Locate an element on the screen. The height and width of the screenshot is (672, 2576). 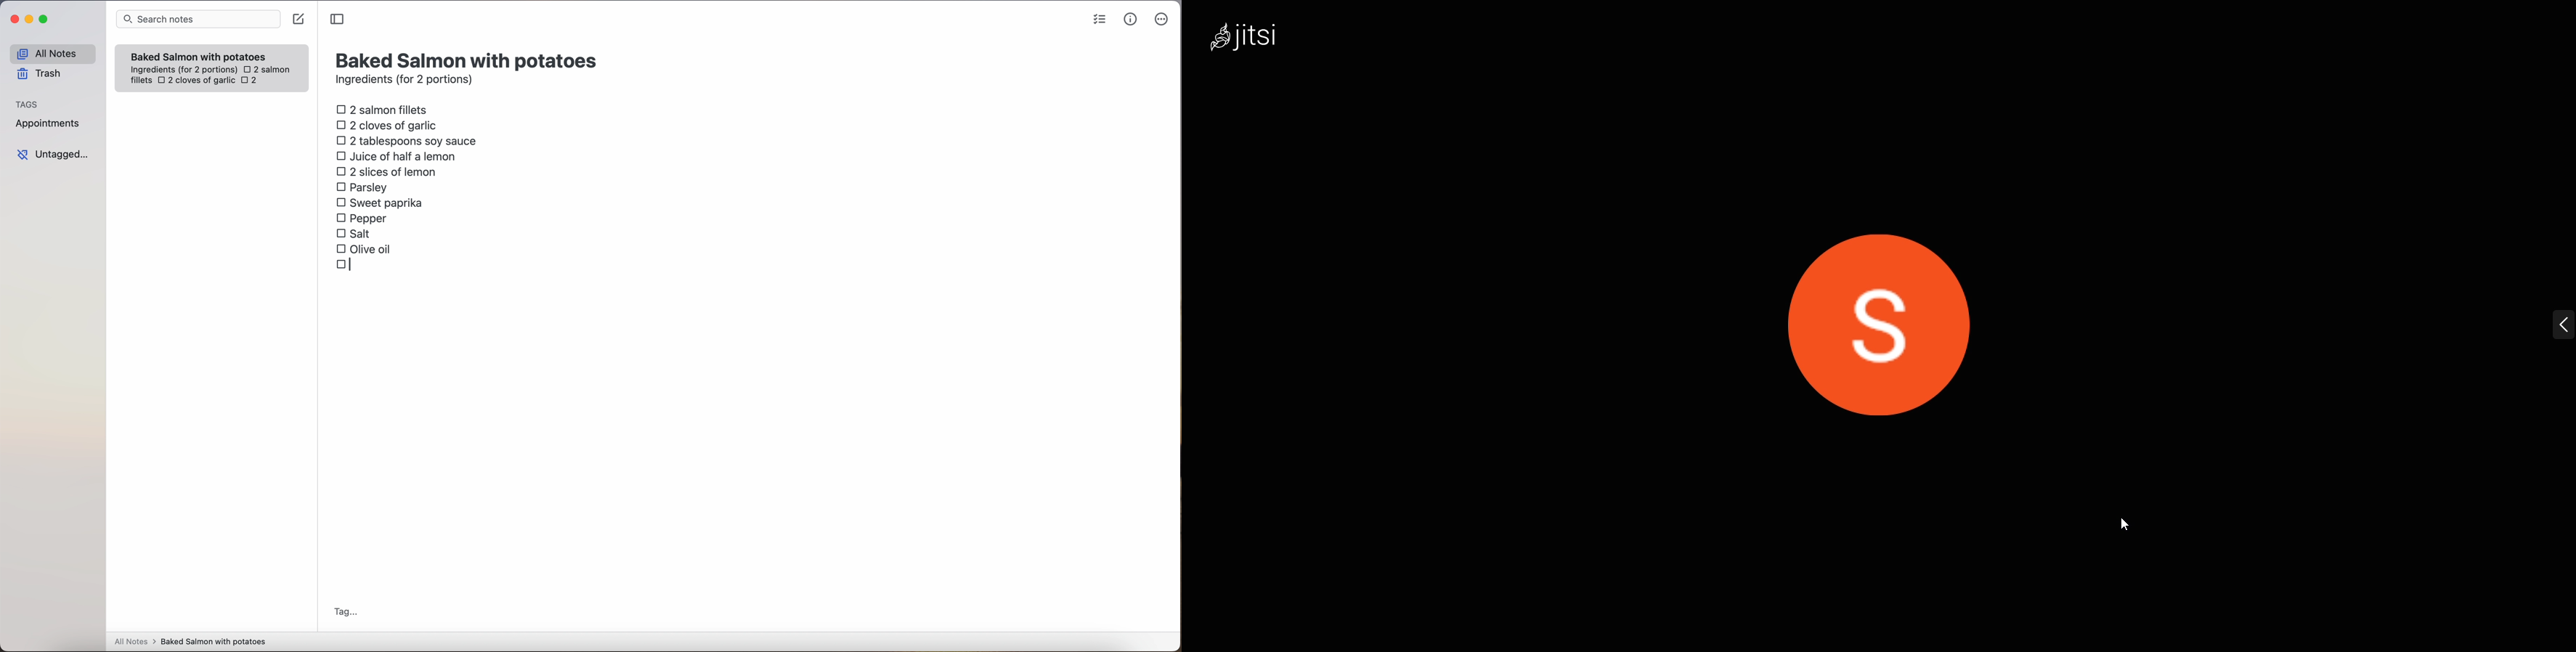
toggle sidebar is located at coordinates (338, 20).